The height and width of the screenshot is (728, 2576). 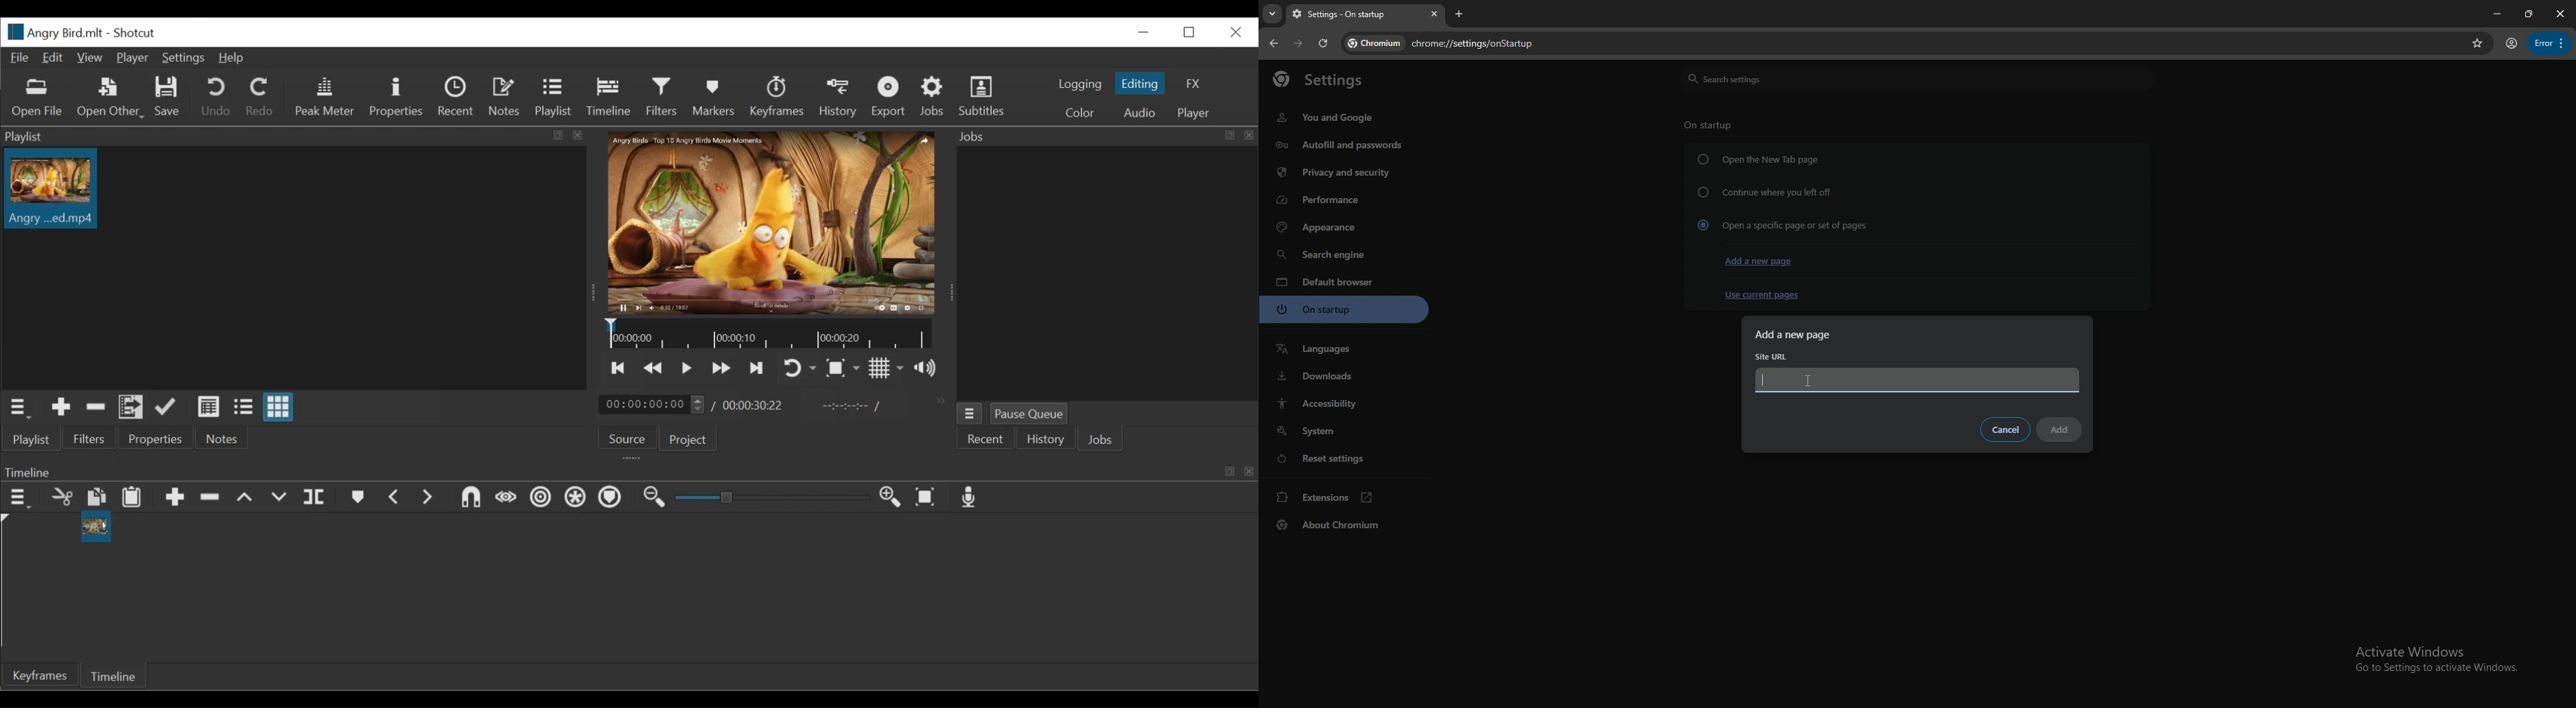 What do you see at coordinates (1032, 413) in the screenshot?
I see `Pause Queue` at bounding box center [1032, 413].